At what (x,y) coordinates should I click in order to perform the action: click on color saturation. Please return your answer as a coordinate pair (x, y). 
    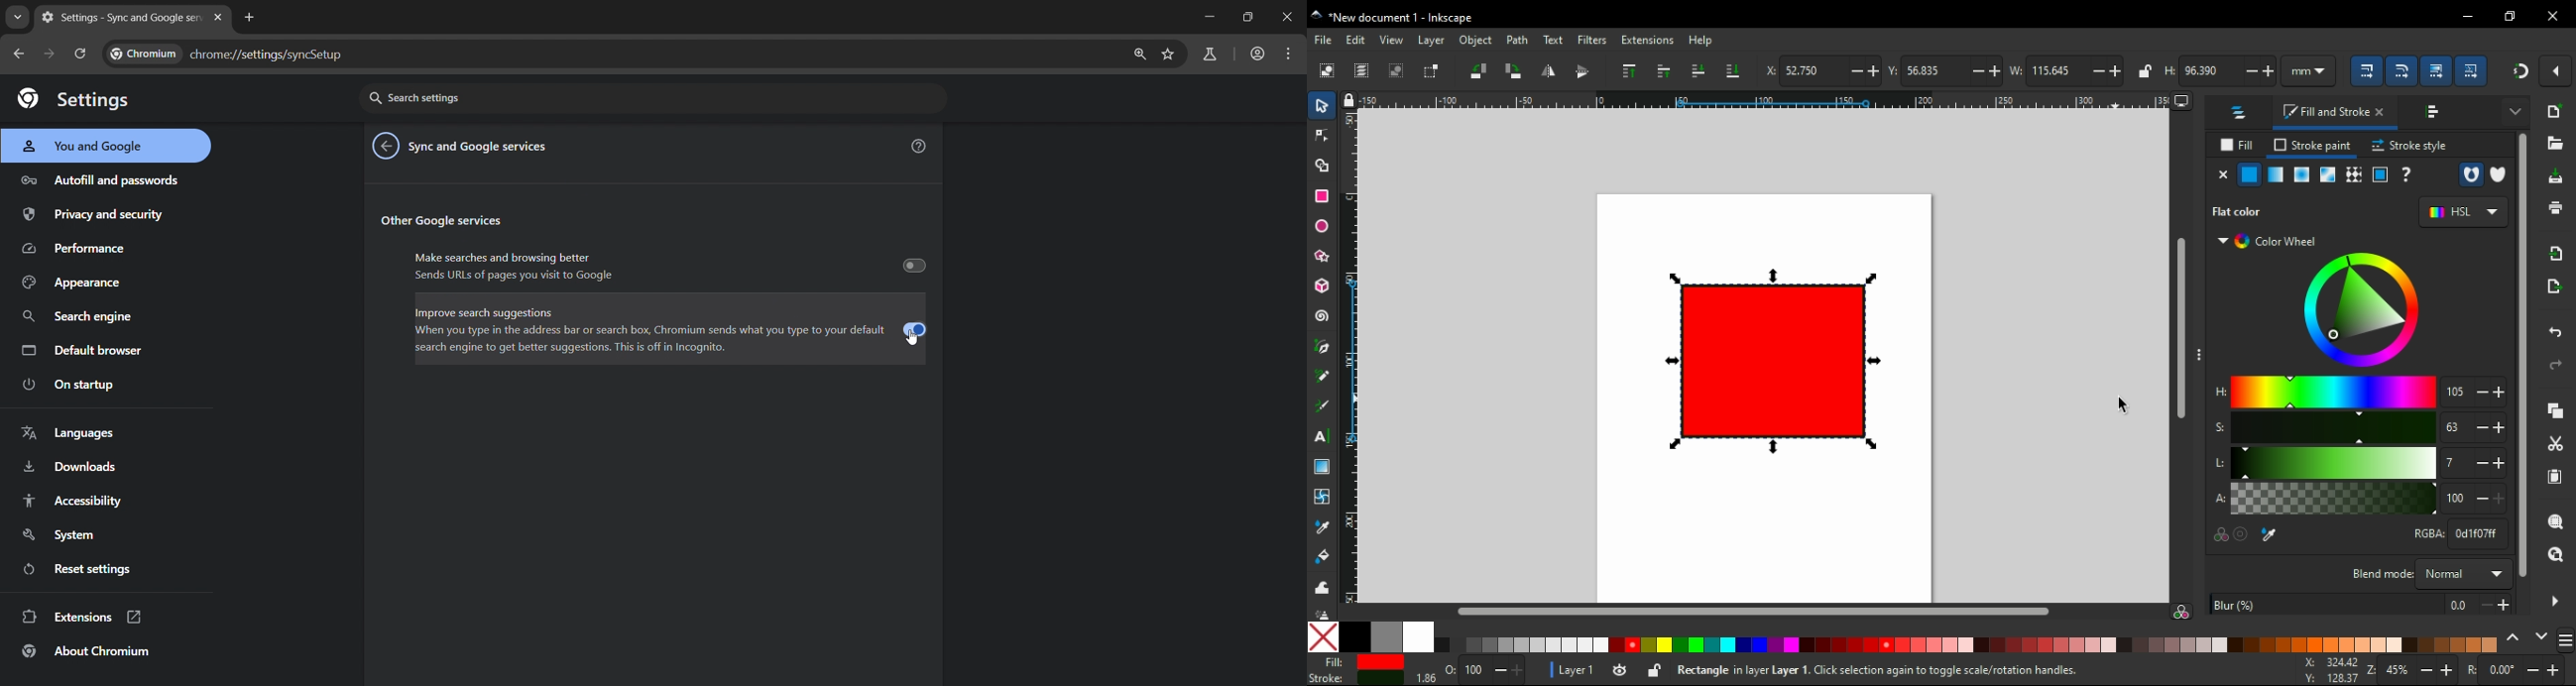
    Looking at the image, I should click on (2181, 610).